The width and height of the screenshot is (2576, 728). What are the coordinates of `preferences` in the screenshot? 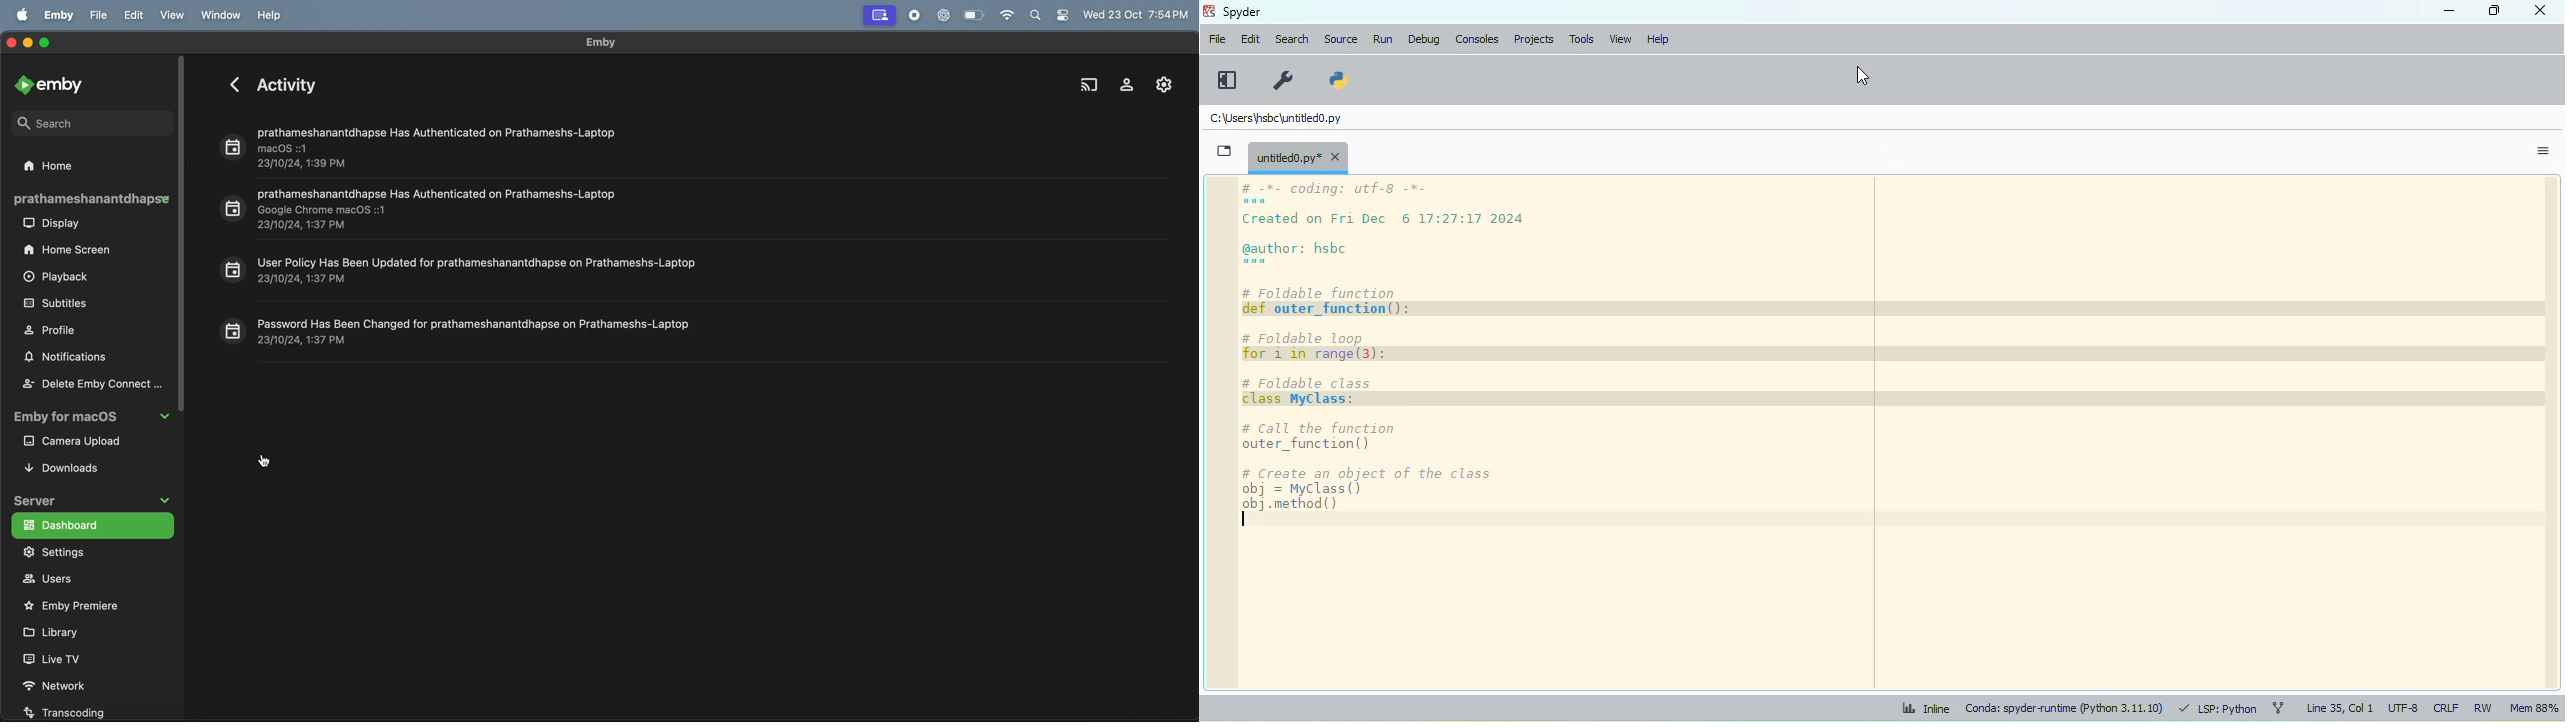 It's located at (1282, 80).